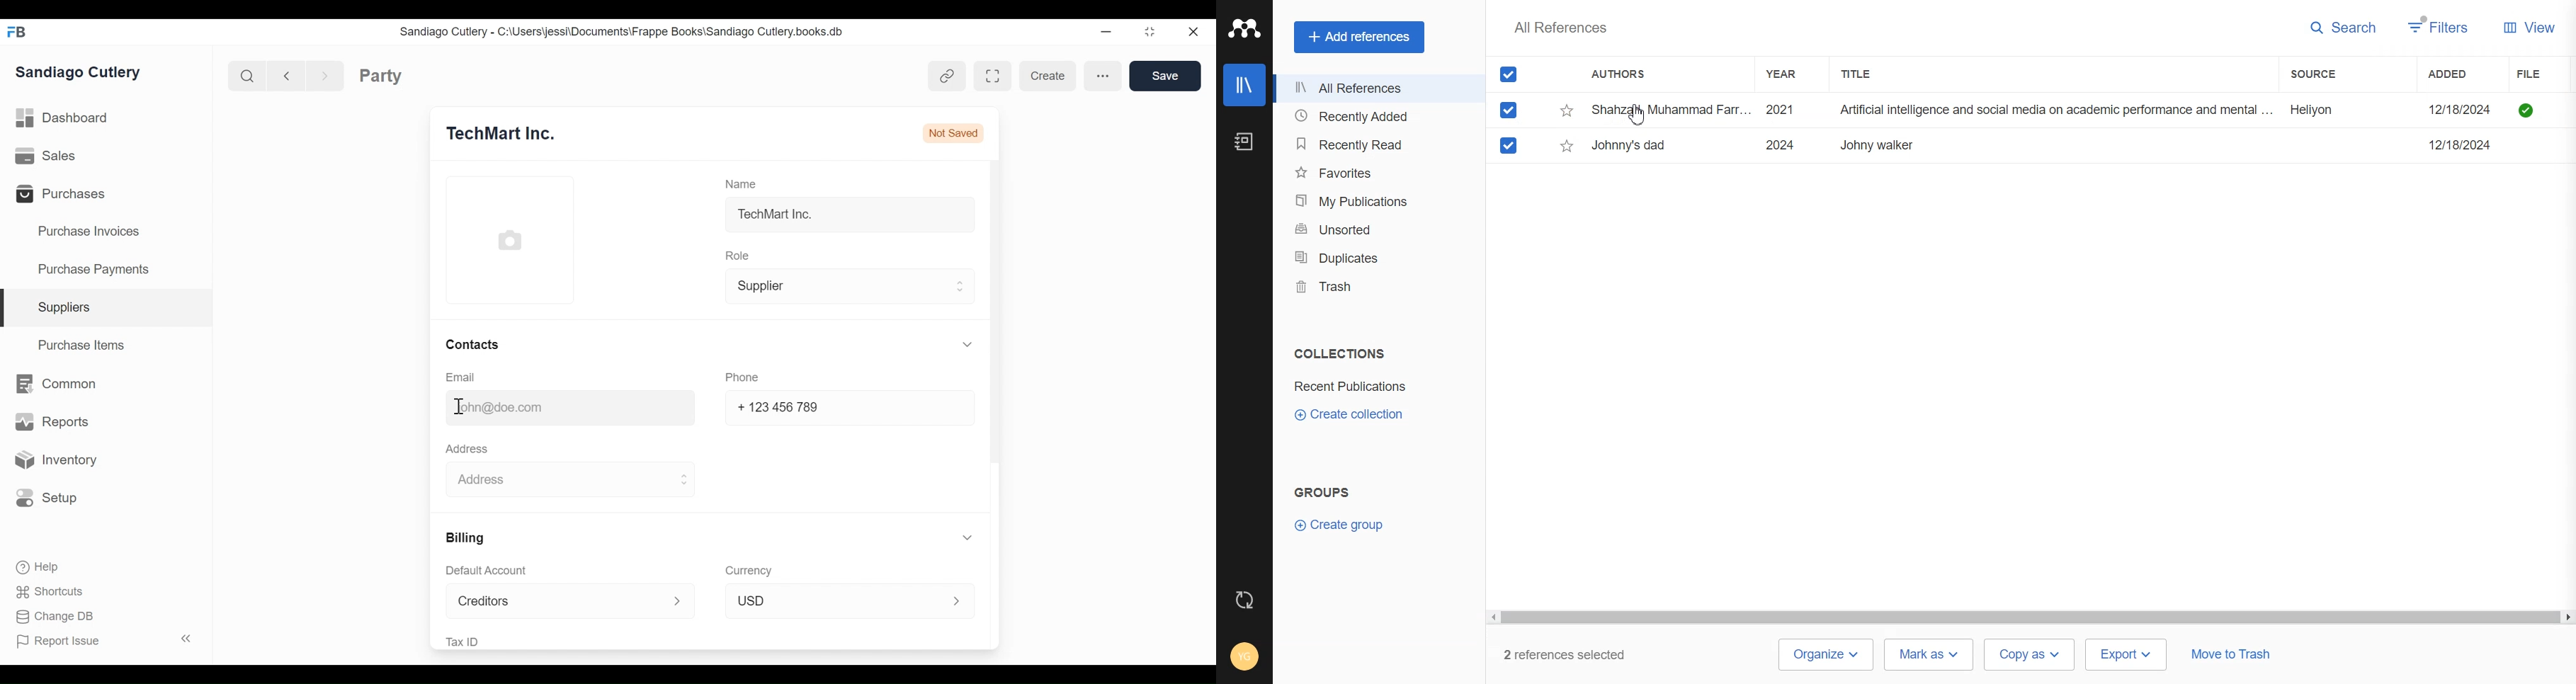  I want to click on Purchase items, so click(84, 348).